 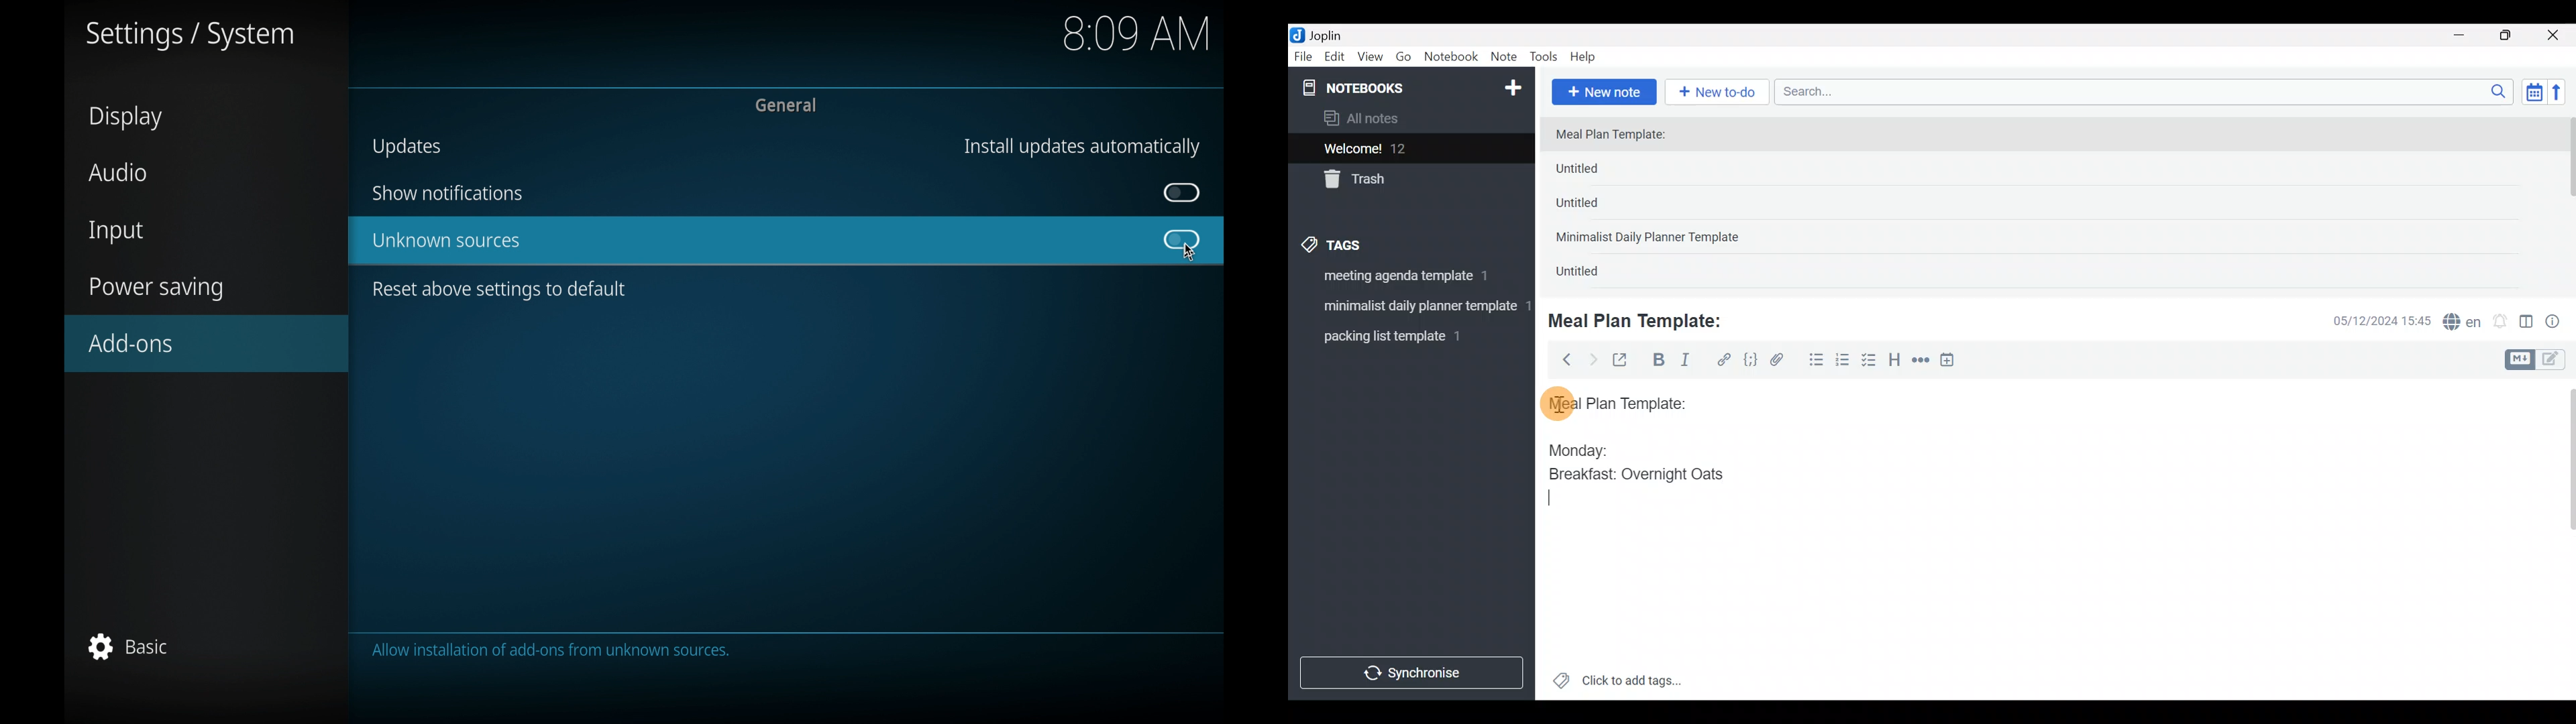 What do you see at coordinates (1407, 280) in the screenshot?
I see `Tag 1` at bounding box center [1407, 280].